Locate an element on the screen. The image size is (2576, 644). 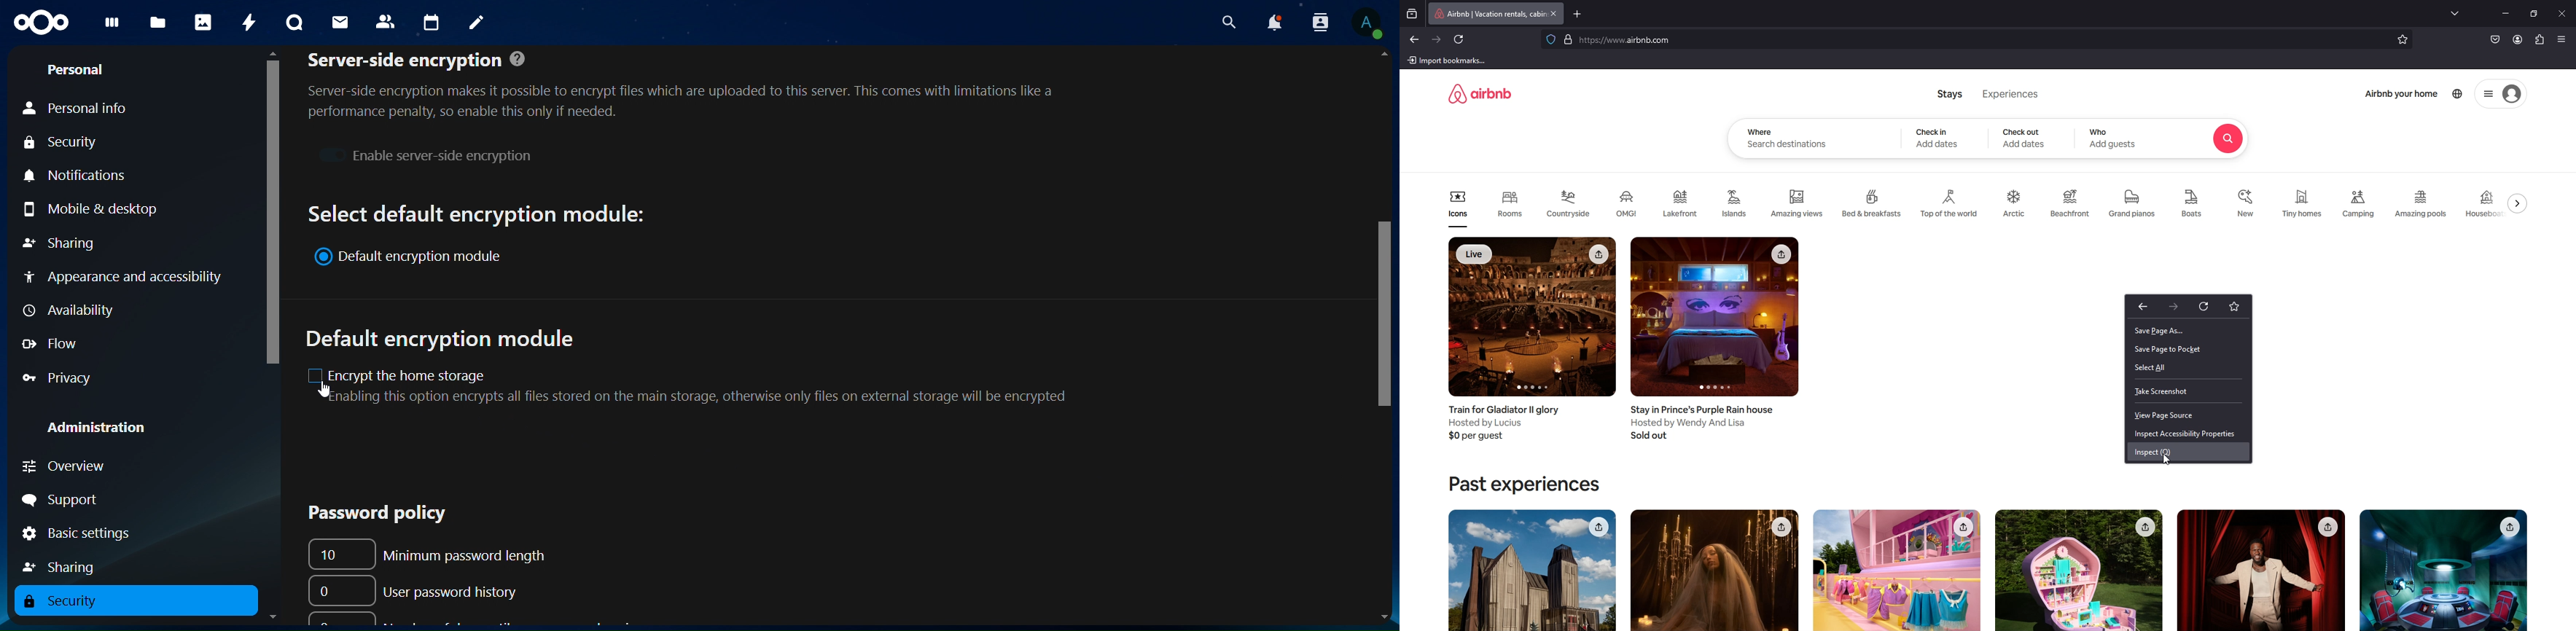
Beachfront is located at coordinates (2071, 205).